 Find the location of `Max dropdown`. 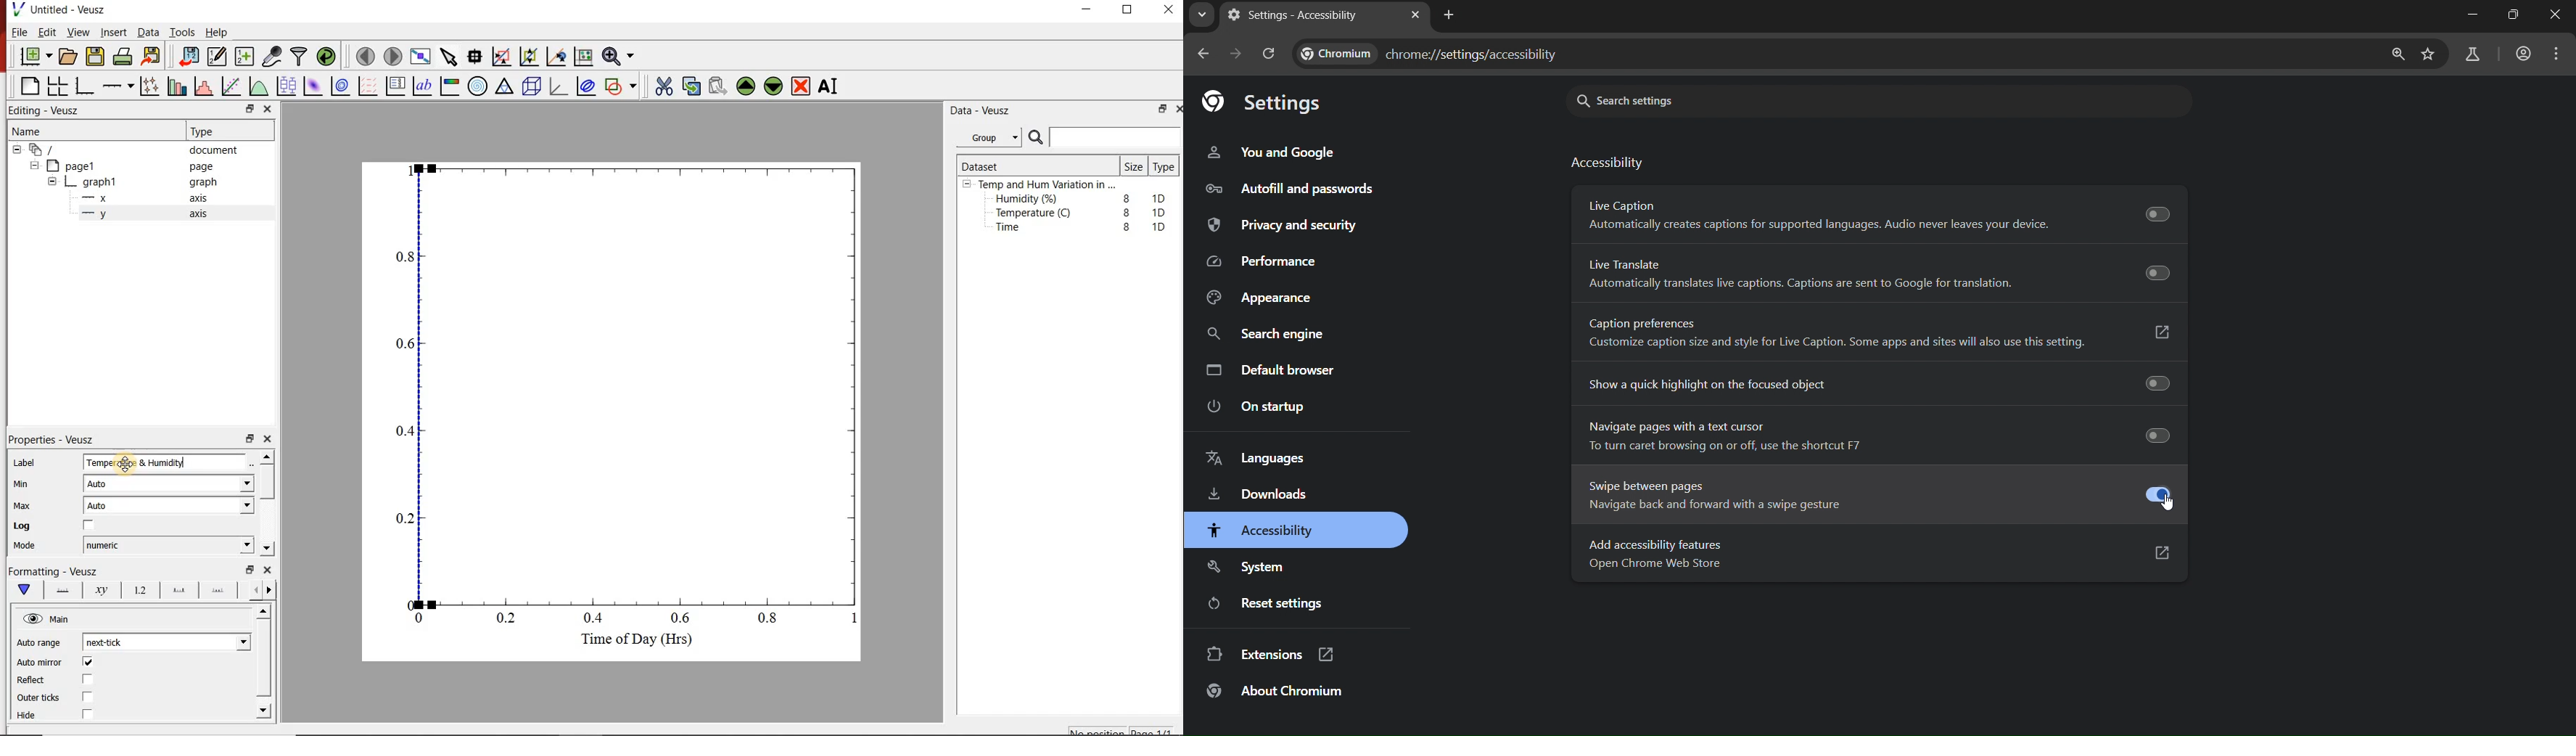

Max dropdown is located at coordinates (232, 508).